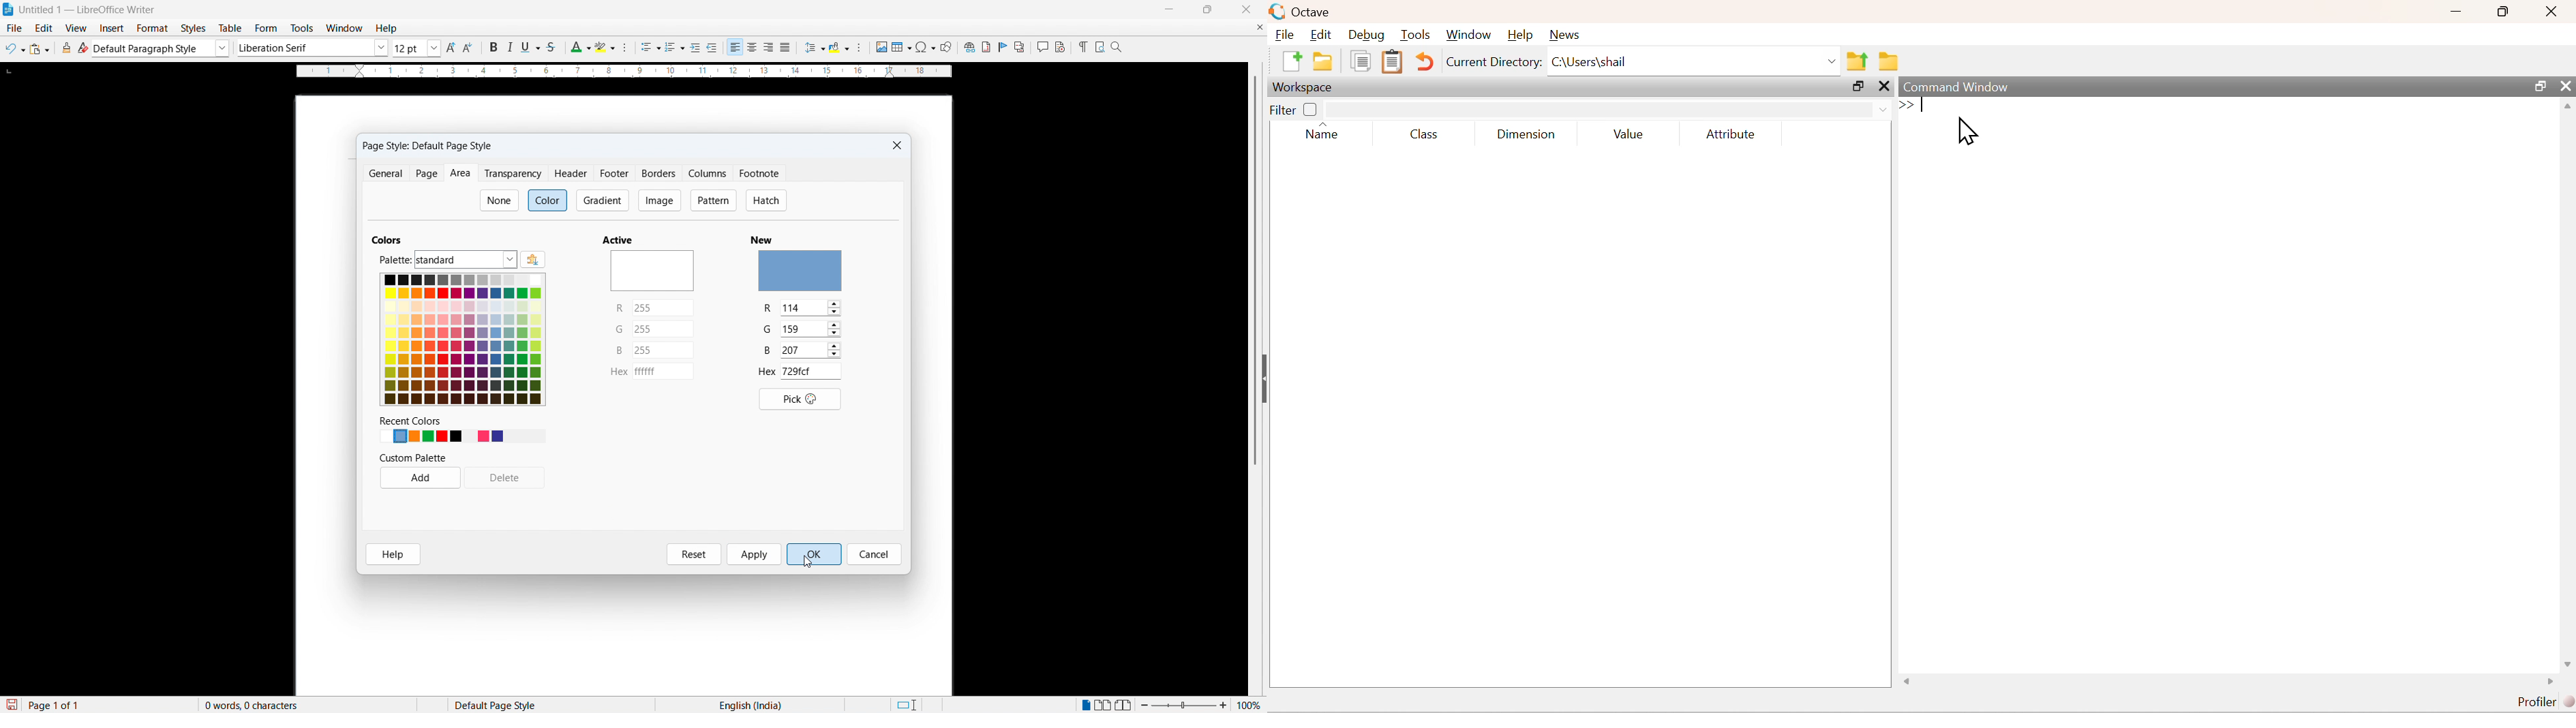 The width and height of the screenshot is (2576, 728). I want to click on Default paragraph style, so click(162, 48).